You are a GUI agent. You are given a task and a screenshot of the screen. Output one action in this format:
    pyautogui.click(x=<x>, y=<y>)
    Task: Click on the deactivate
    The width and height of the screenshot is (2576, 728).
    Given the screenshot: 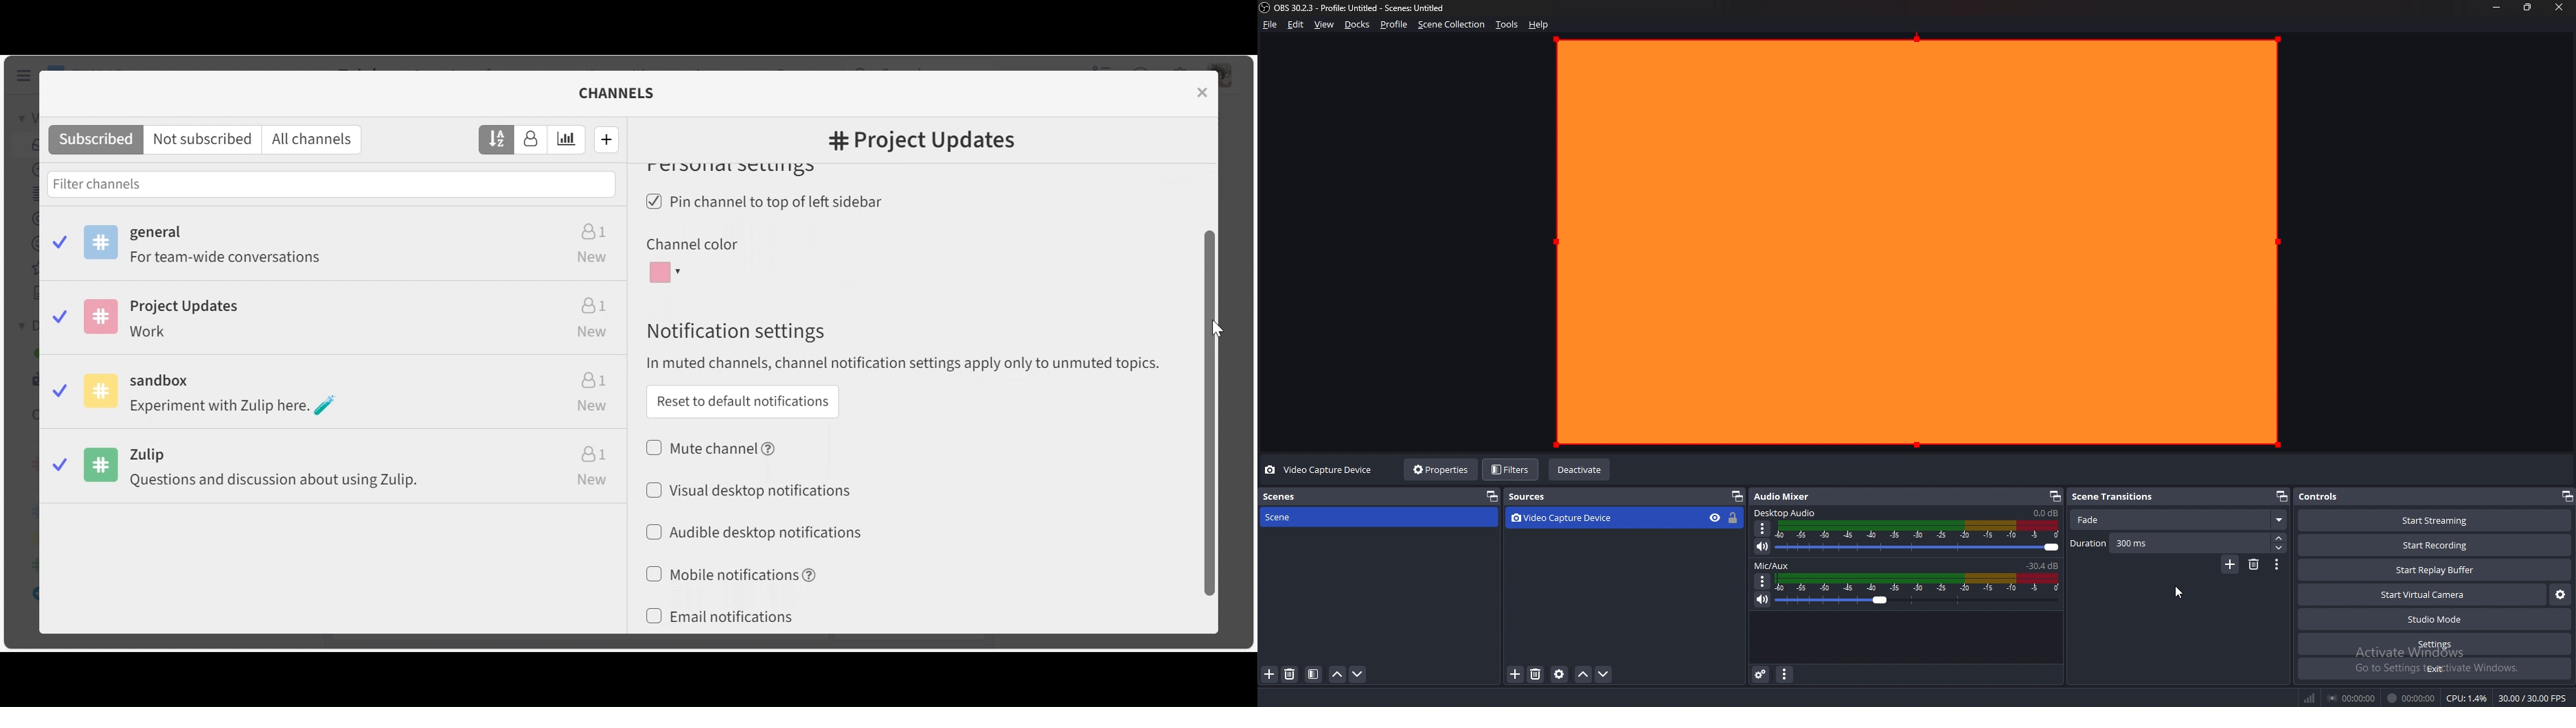 What is the action you would take?
    pyautogui.click(x=1580, y=470)
    